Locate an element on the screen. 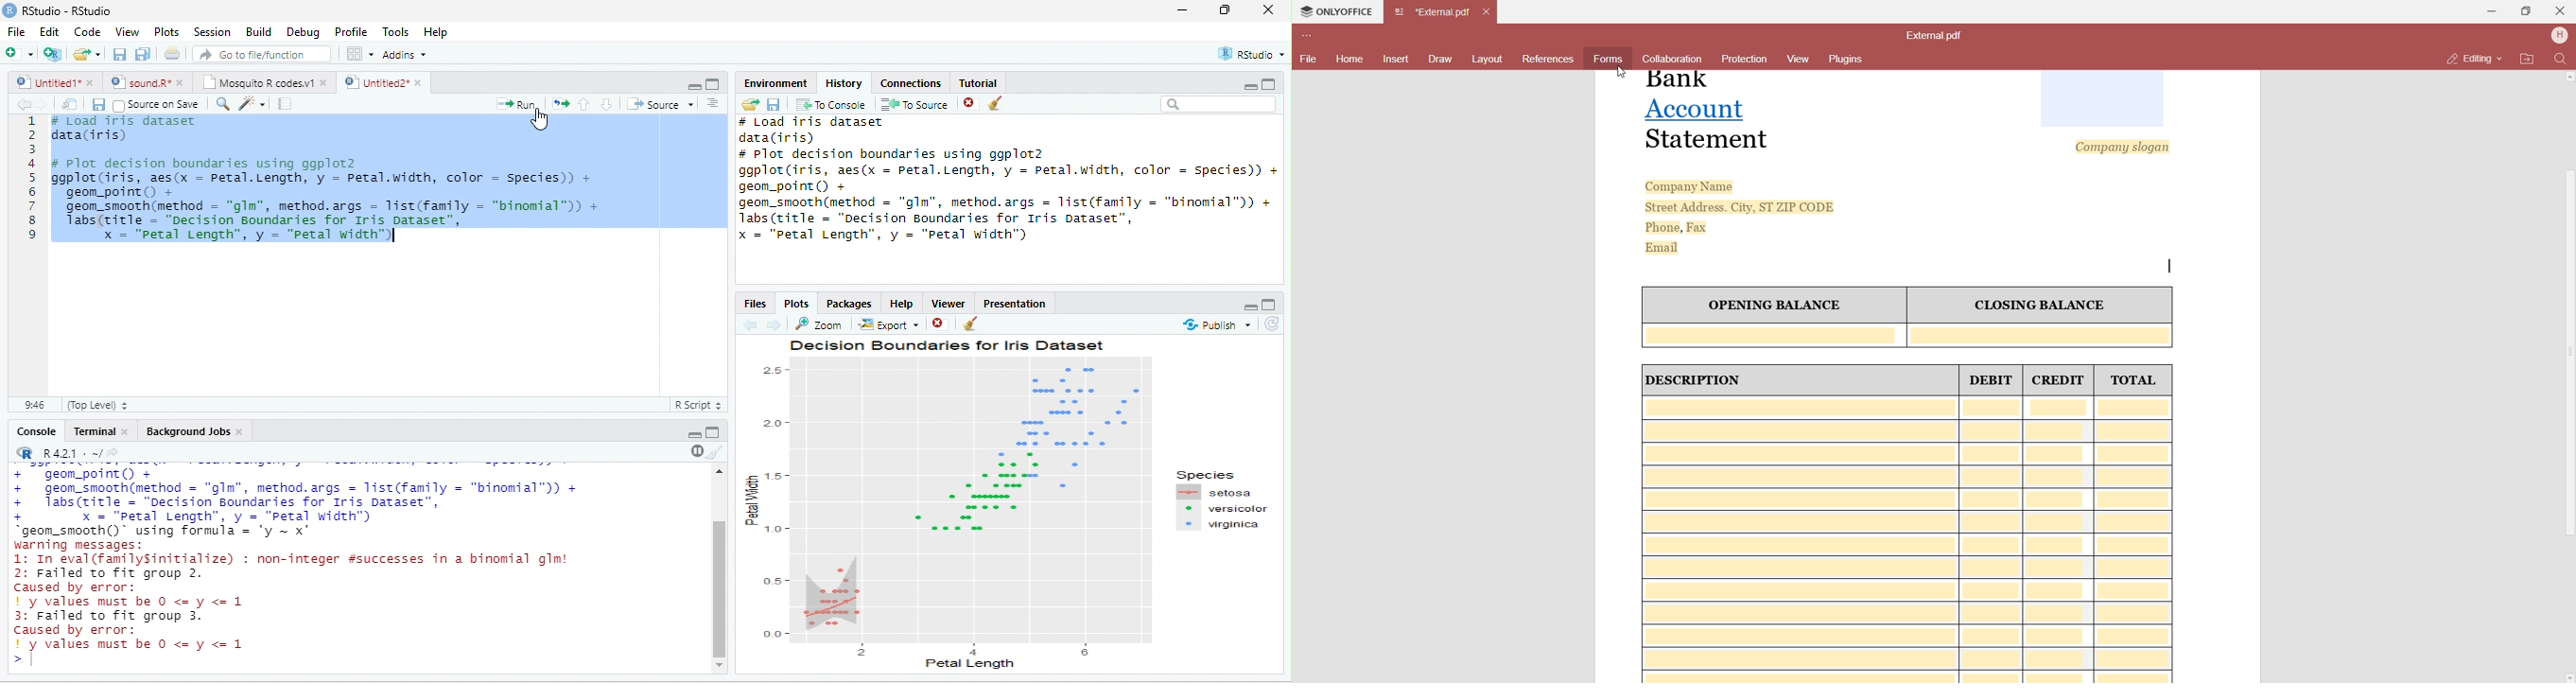 This screenshot has width=2576, height=700. clear is located at coordinates (971, 324).